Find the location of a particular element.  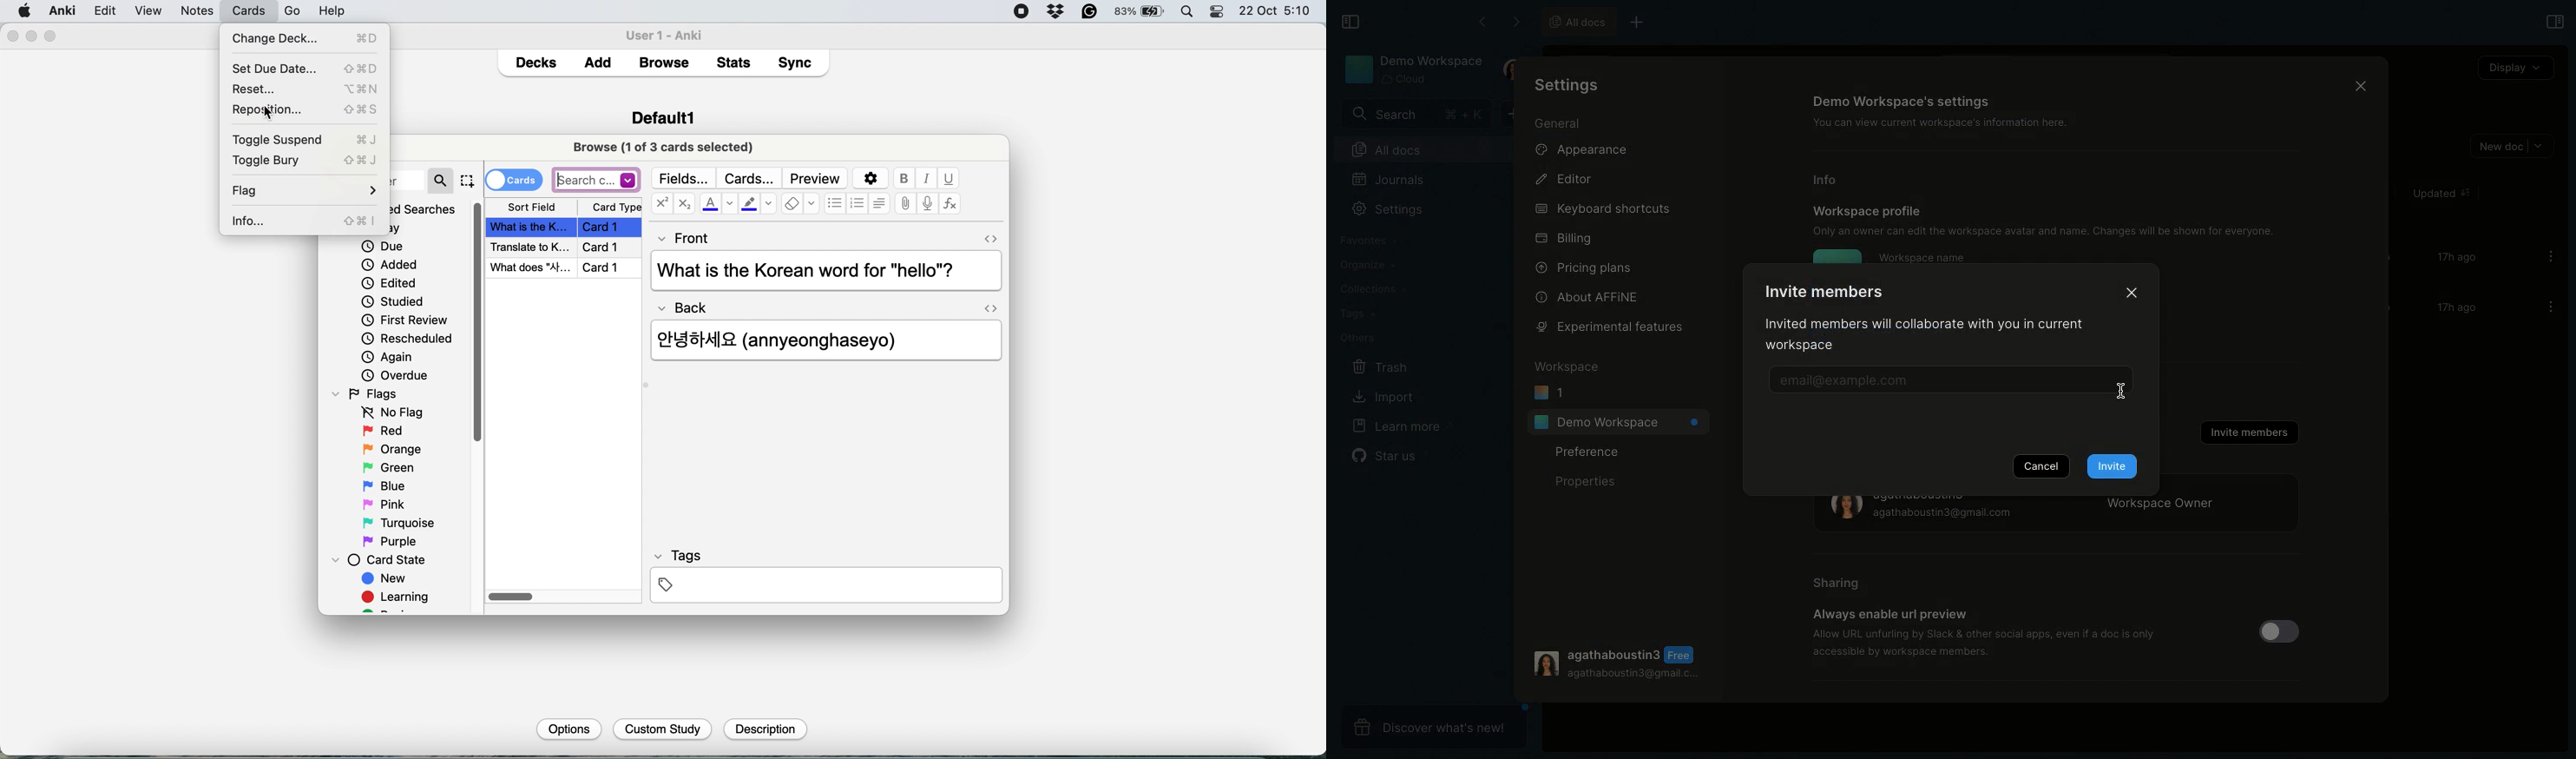

system logo is located at coordinates (25, 10).